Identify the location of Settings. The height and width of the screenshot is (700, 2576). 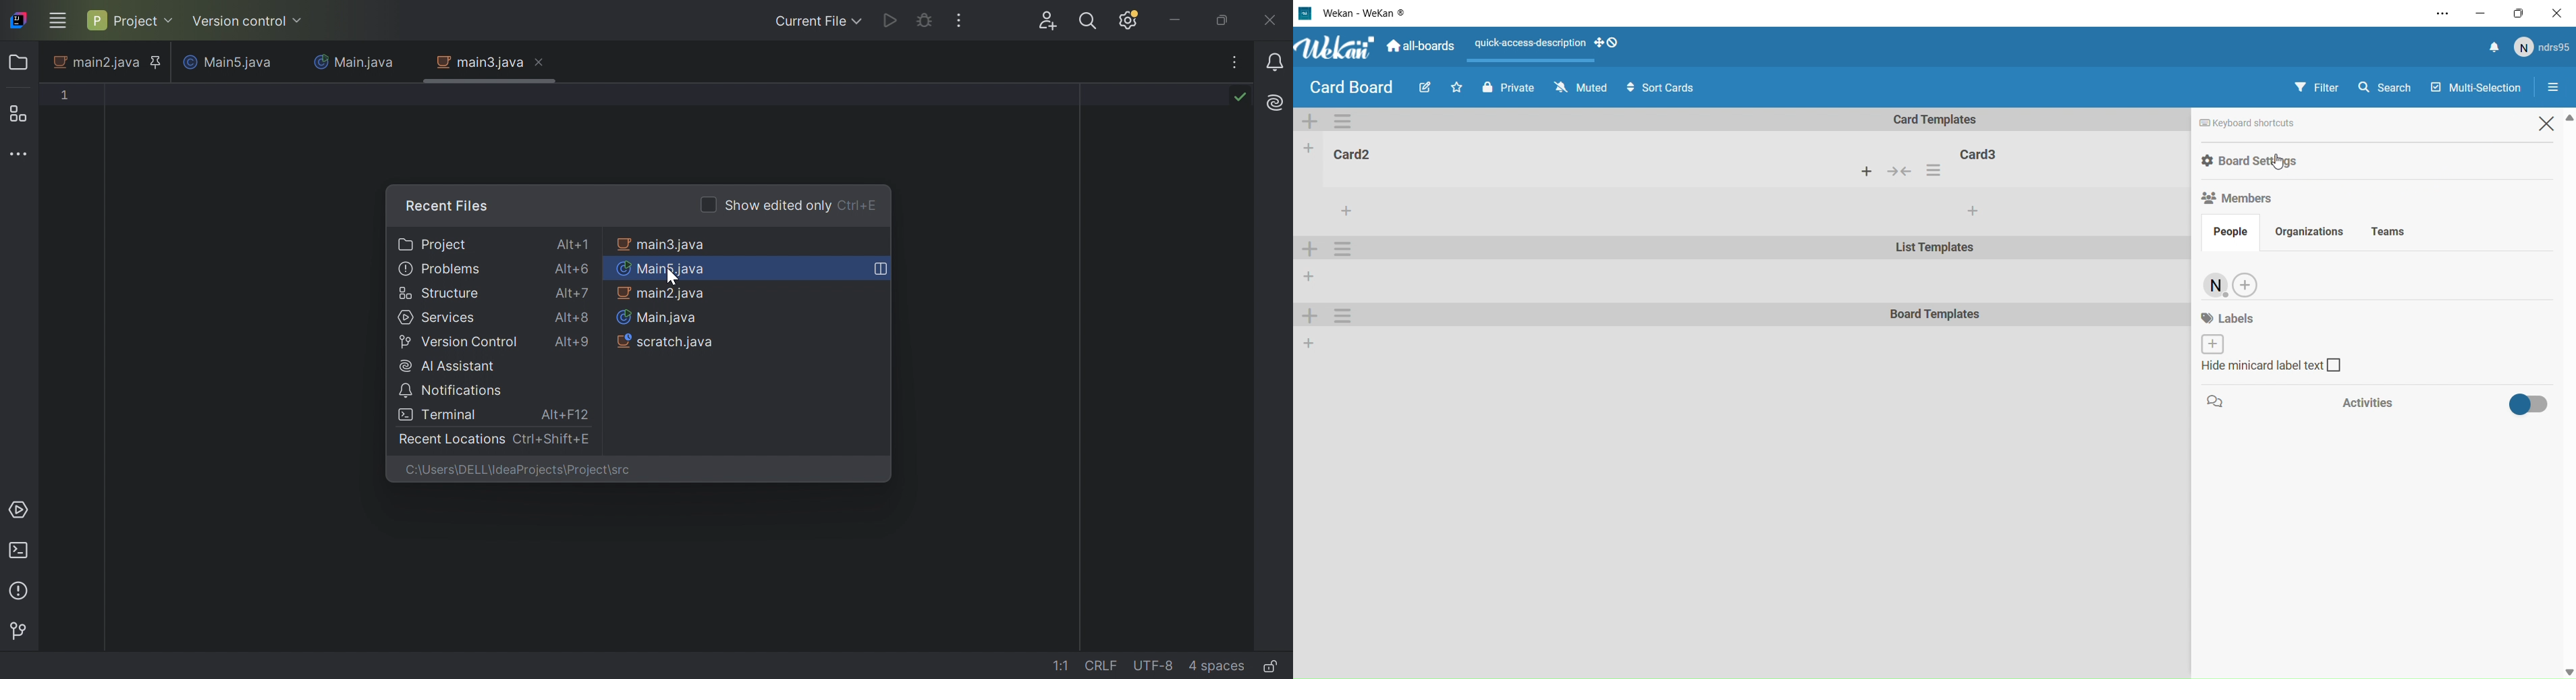
(1345, 315).